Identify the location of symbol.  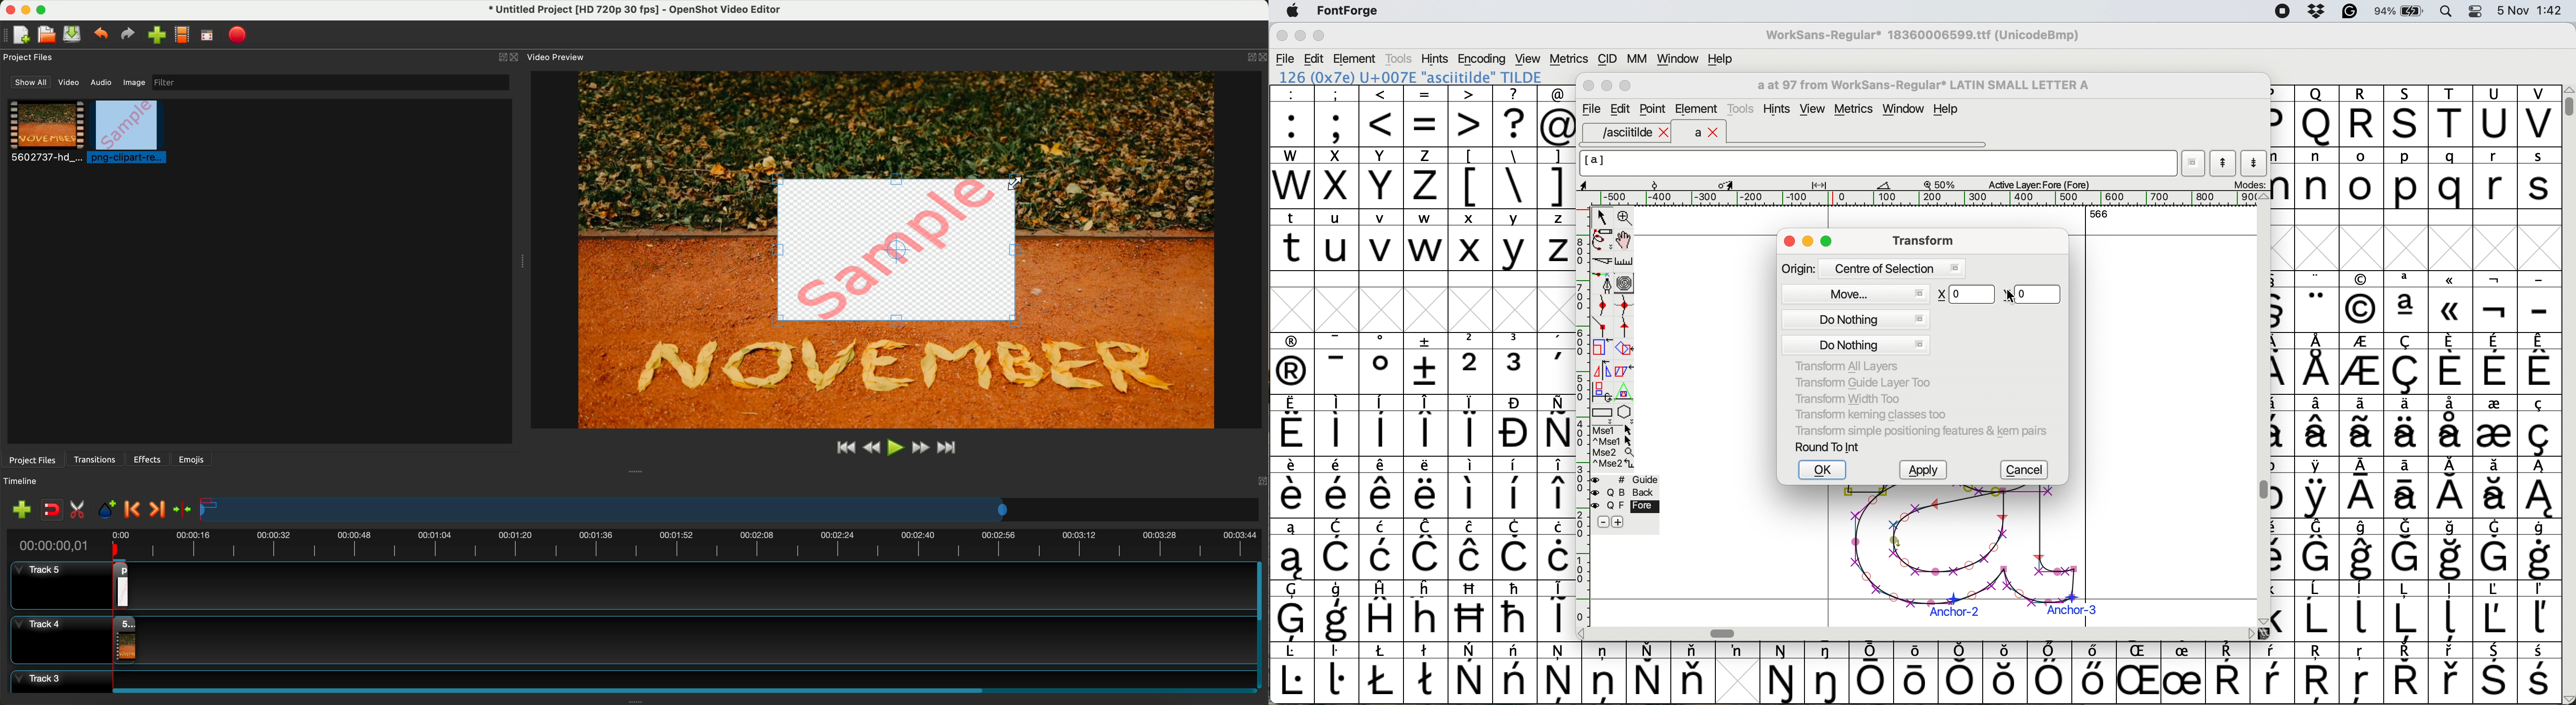
(2451, 363).